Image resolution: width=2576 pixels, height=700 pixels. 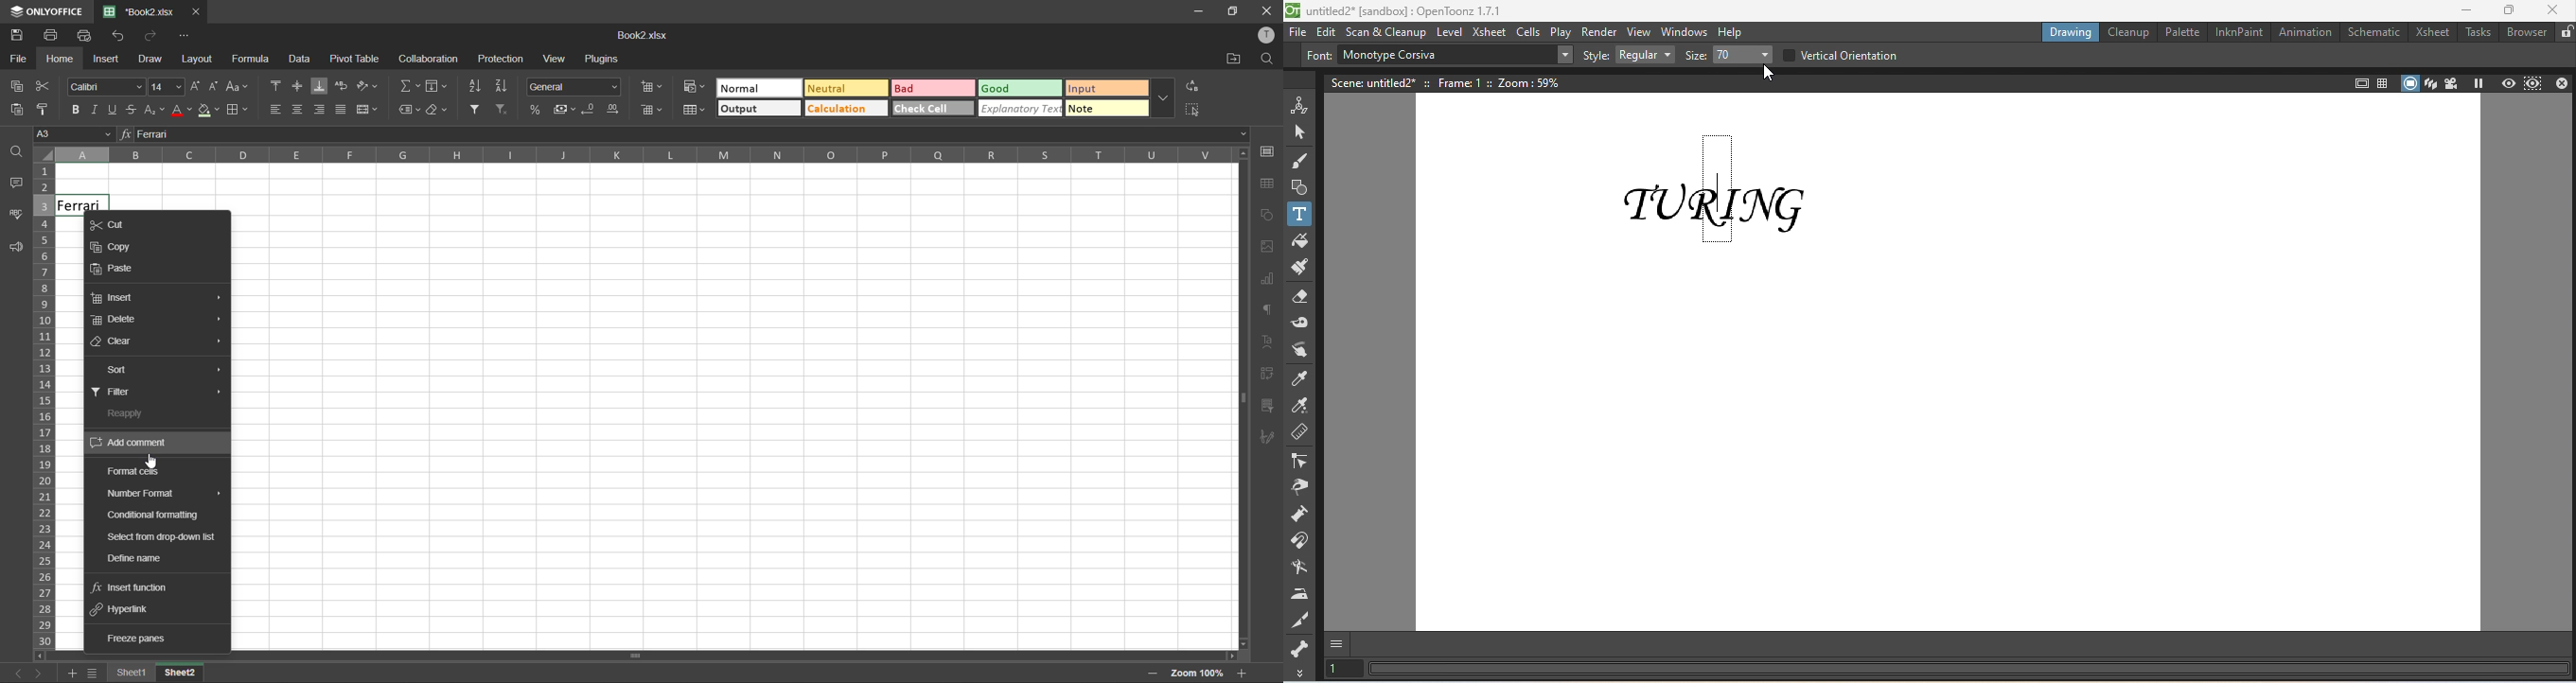 I want to click on sub/superscript, so click(x=156, y=111).